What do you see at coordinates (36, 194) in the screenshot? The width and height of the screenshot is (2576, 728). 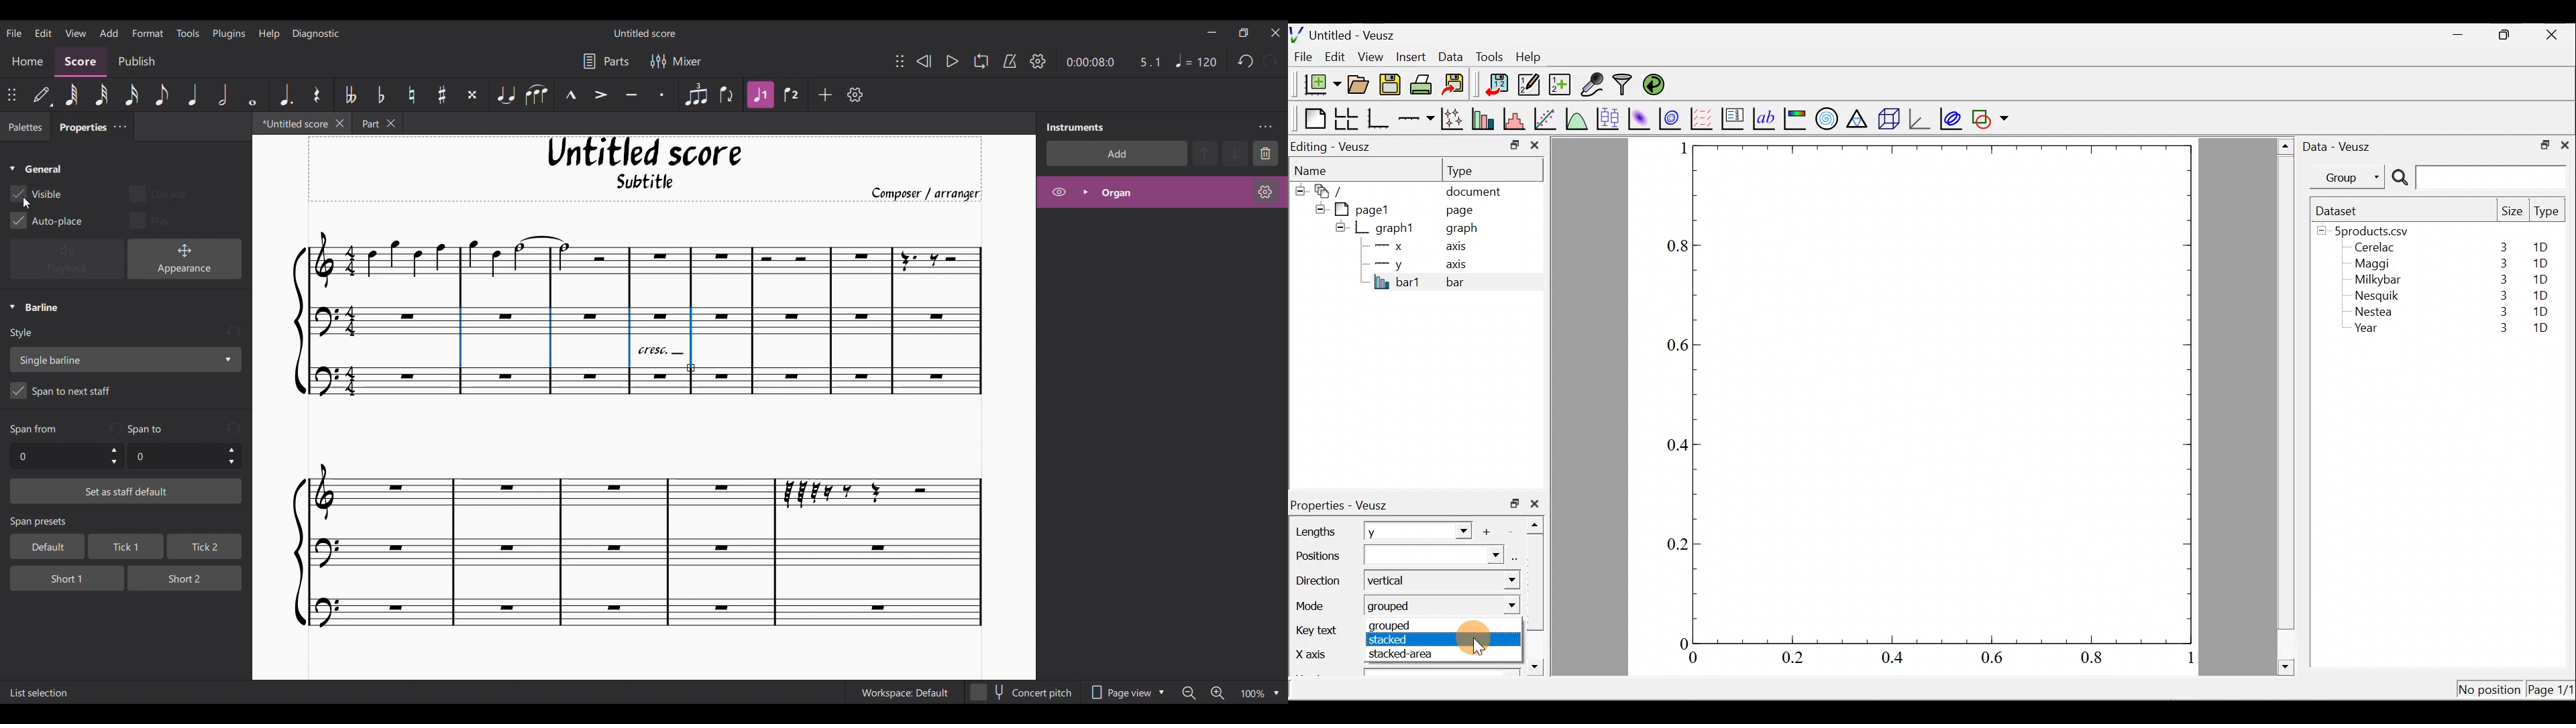 I see `Toggle for Visible` at bounding box center [36, 194].